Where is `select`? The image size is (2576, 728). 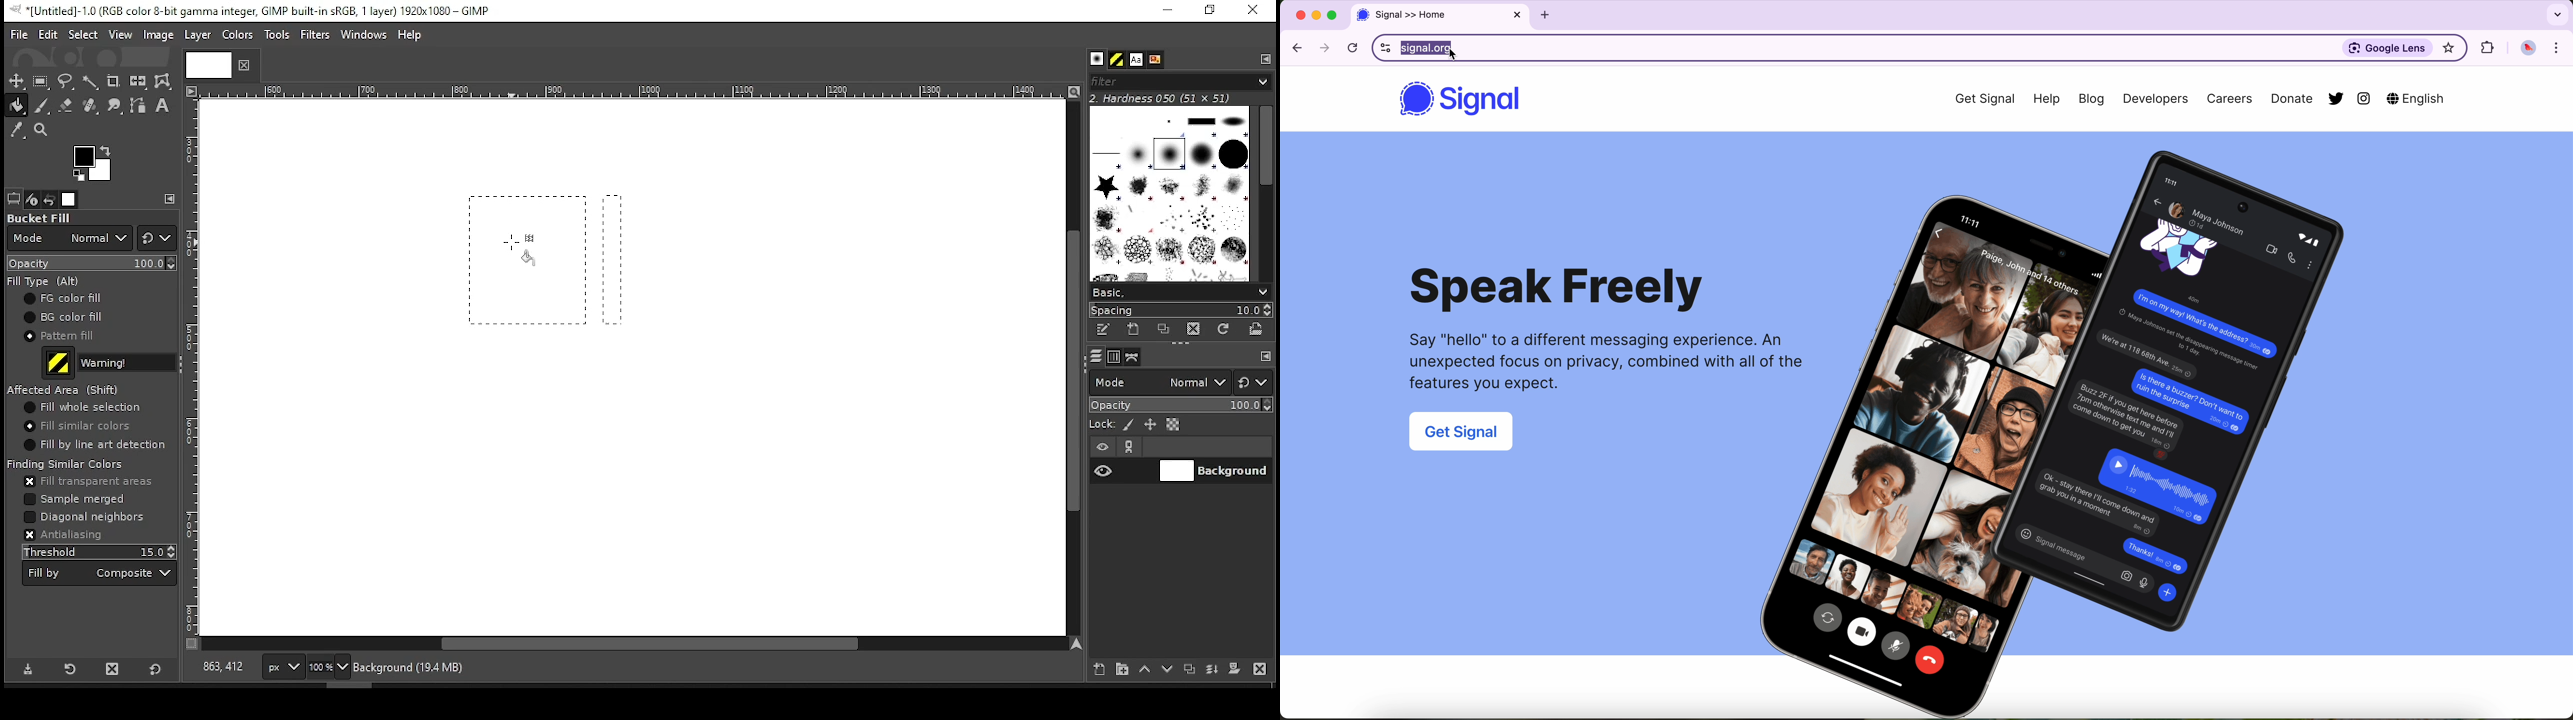 select is located at coordinates (82, 33).